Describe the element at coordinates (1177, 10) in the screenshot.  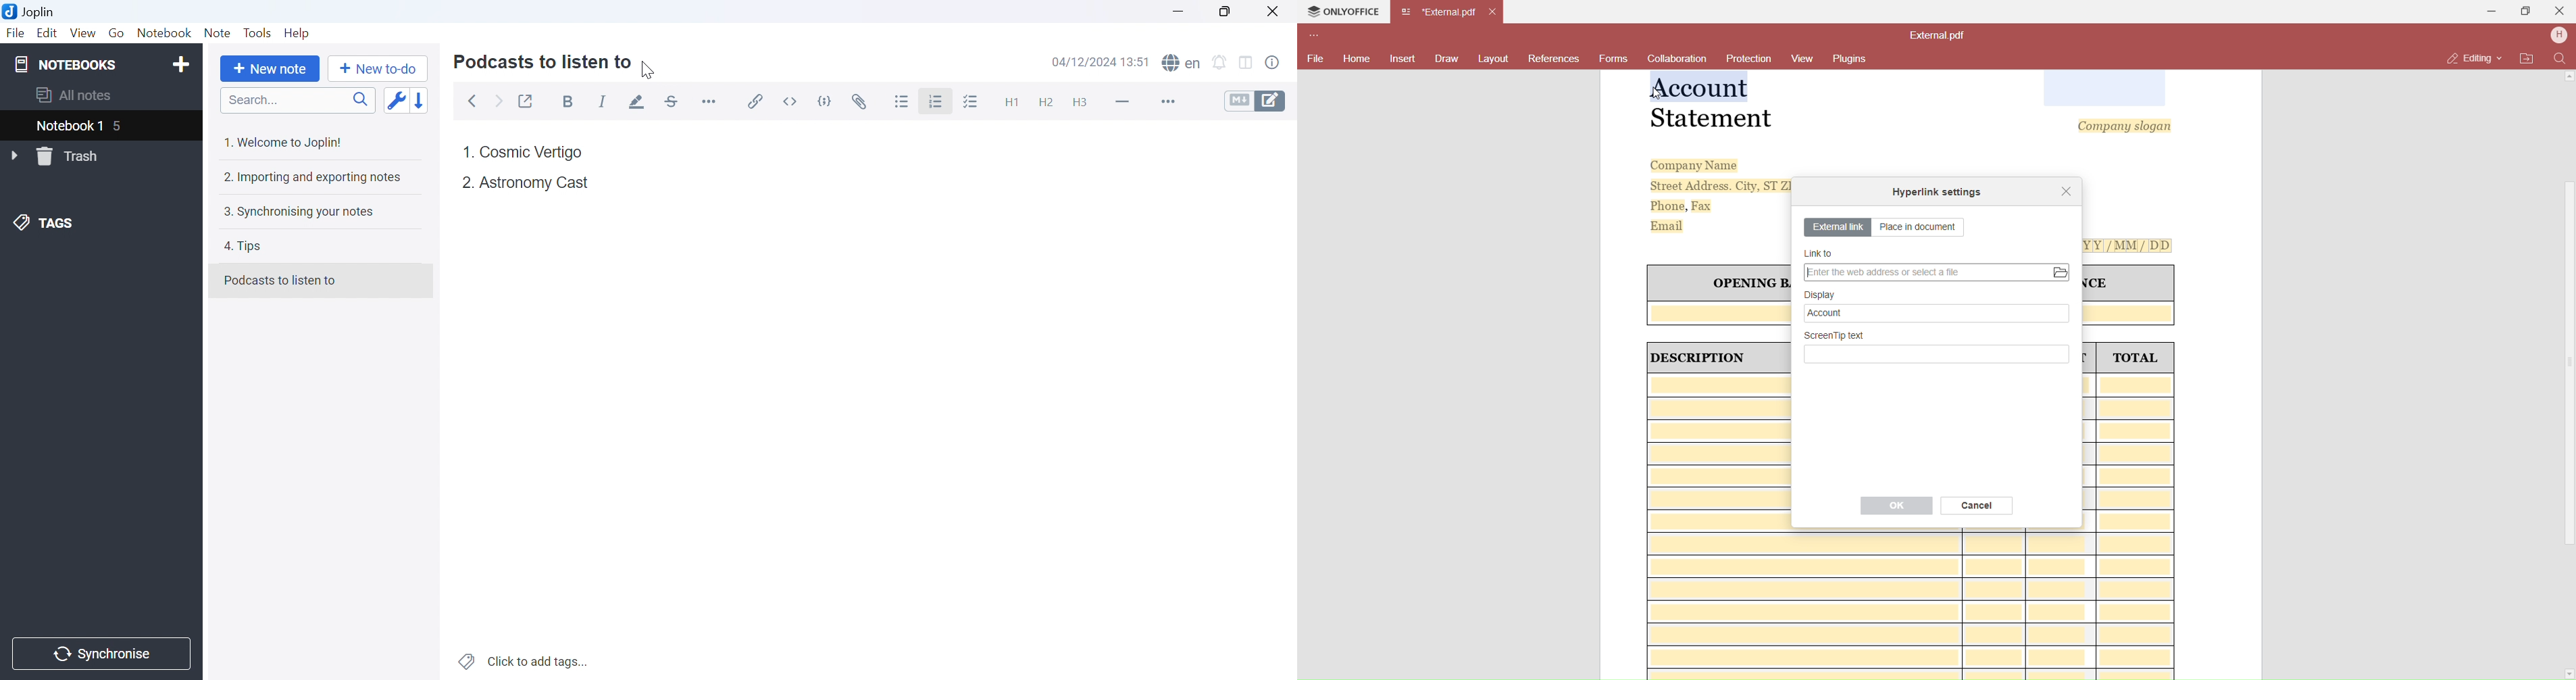
I see `Minimize` at that location.